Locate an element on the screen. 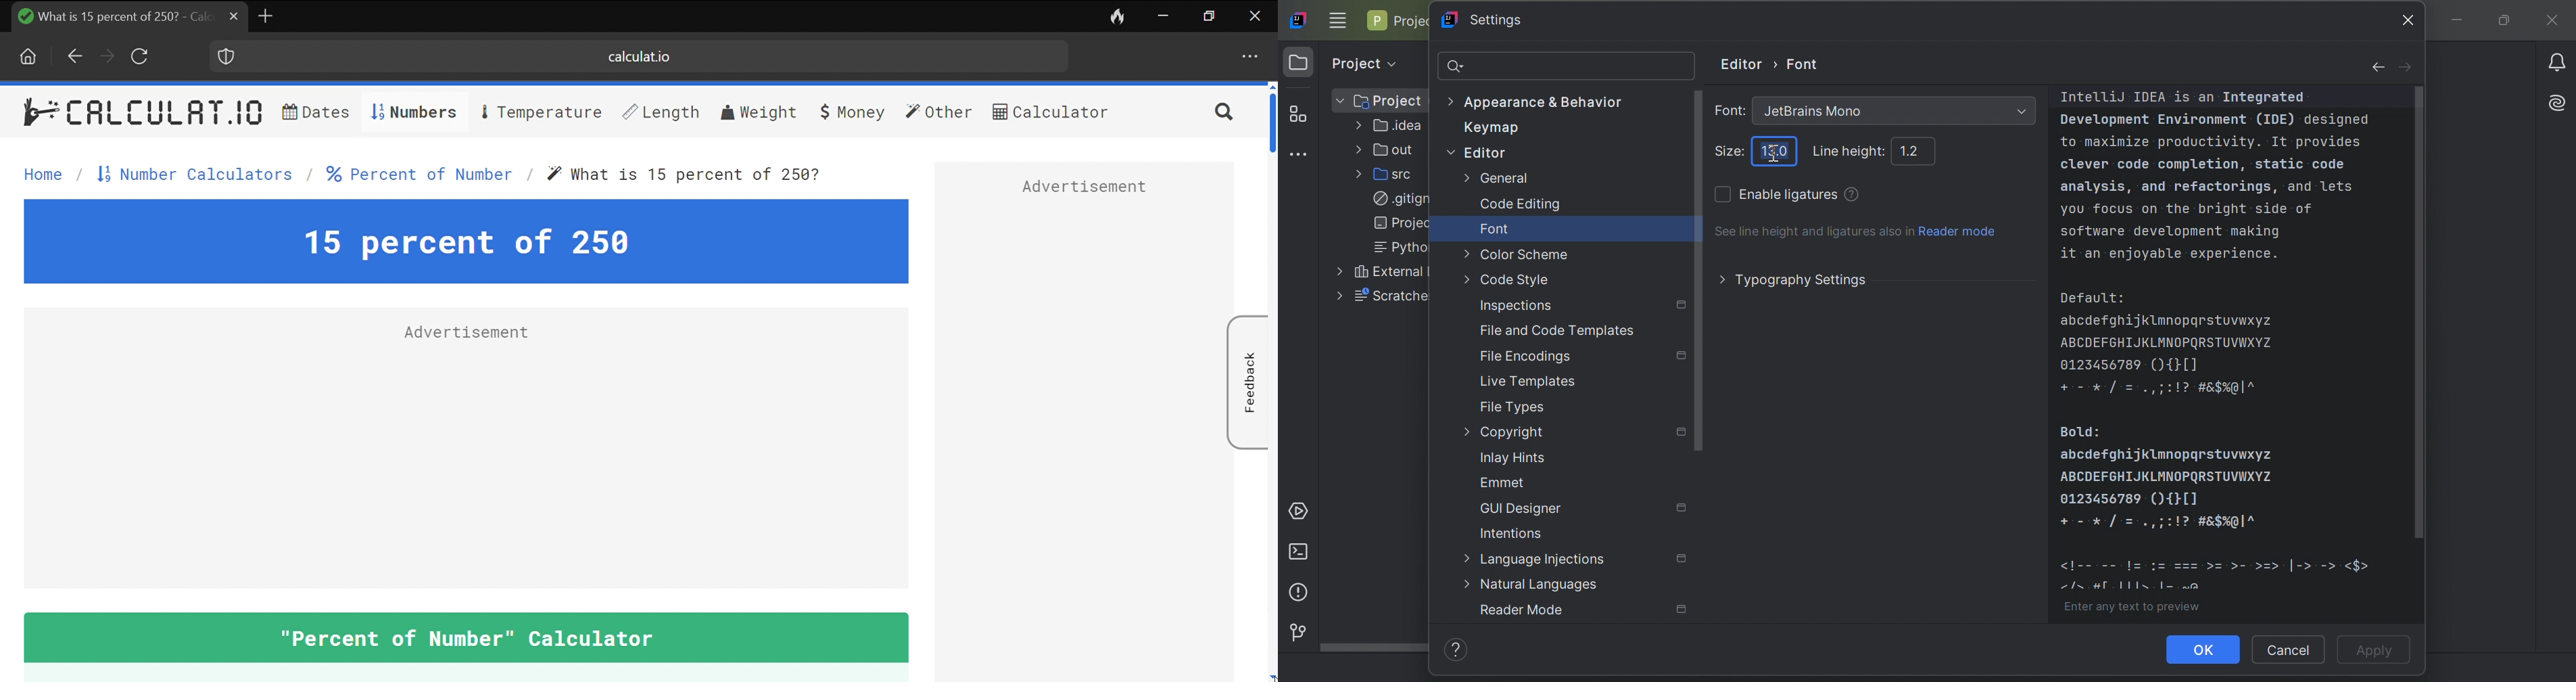 This screenshot has width=2576, height=700. Services is located at coordinates (1302, 509).